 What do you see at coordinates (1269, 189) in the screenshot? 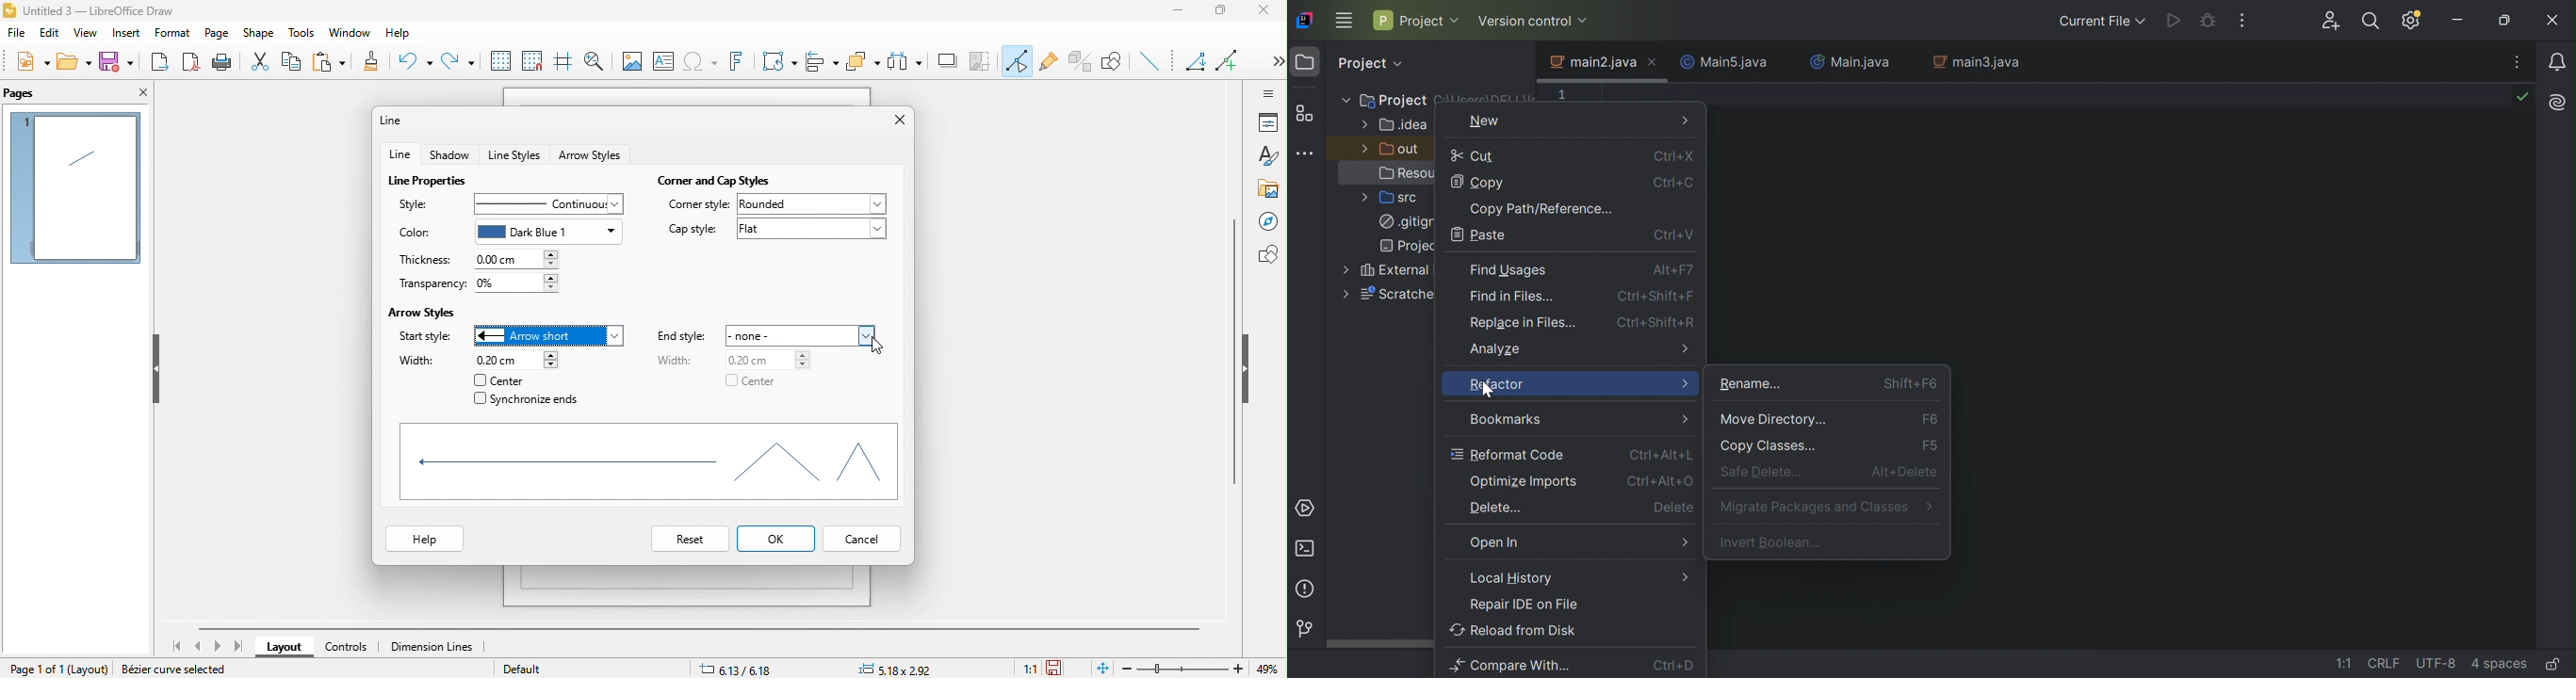
I see `gallery` at bounding box center [1269, 189].